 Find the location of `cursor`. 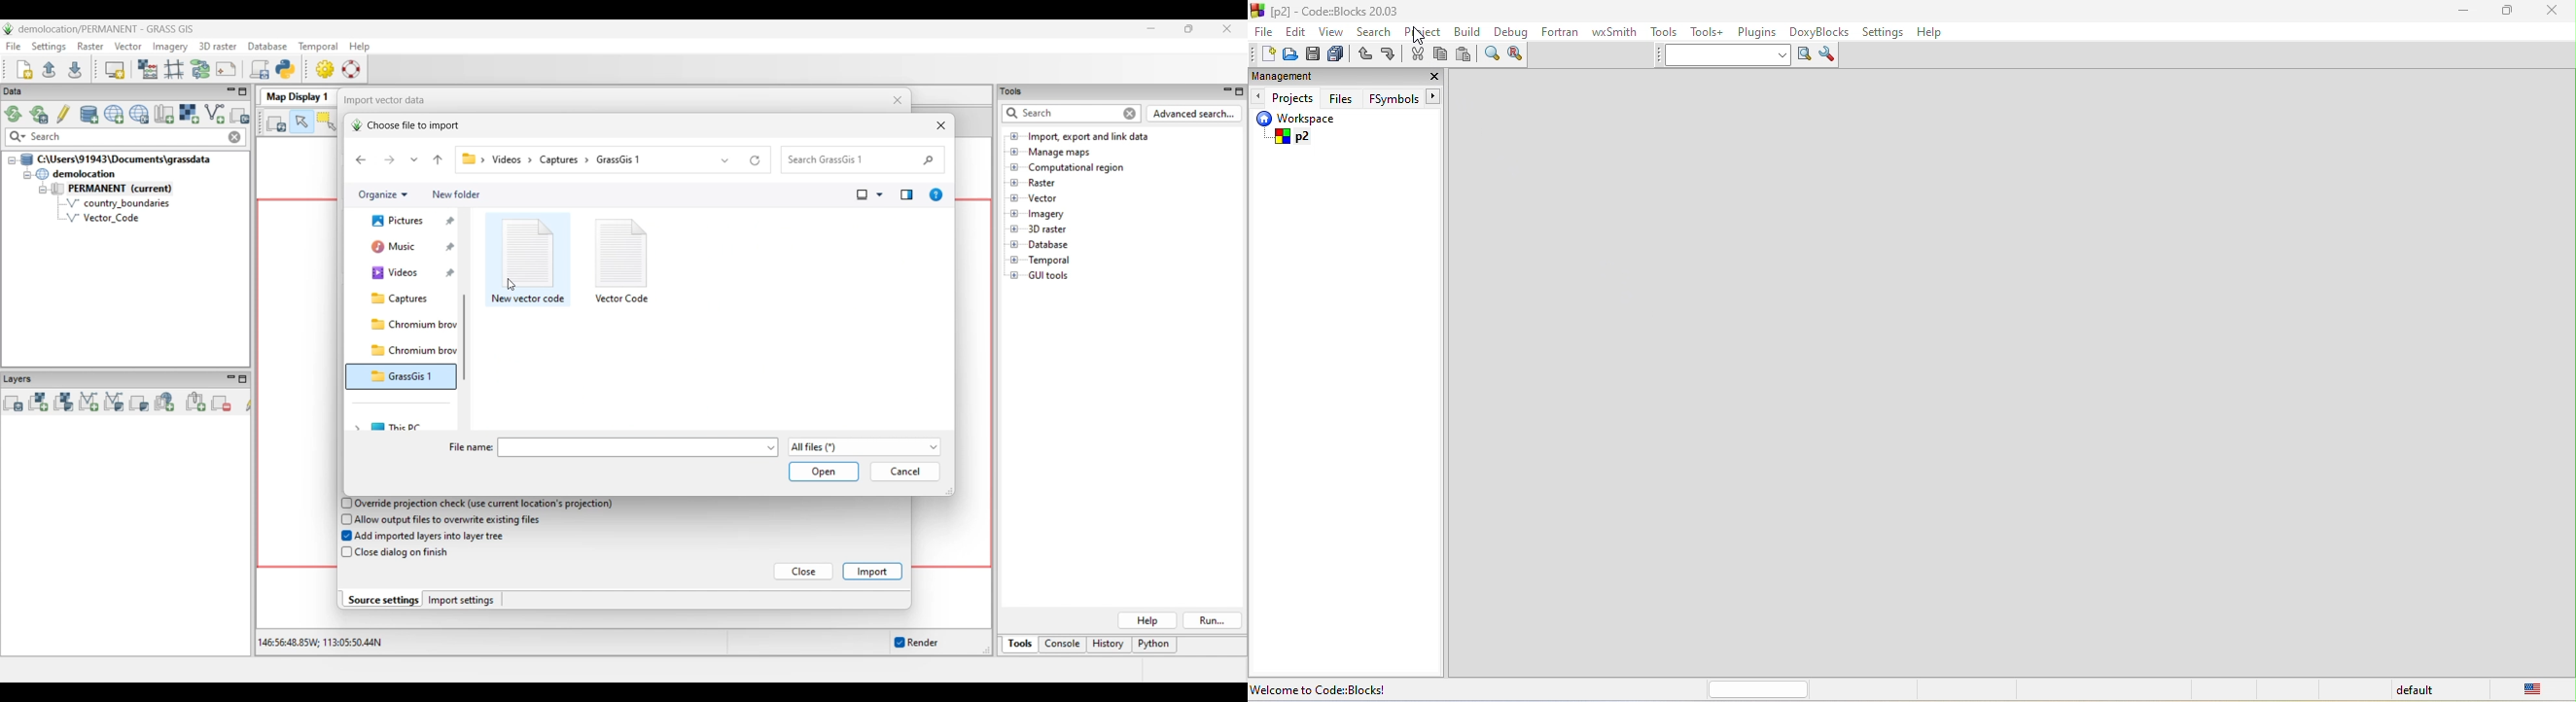

cursor is located at coordinates (1413, 38).